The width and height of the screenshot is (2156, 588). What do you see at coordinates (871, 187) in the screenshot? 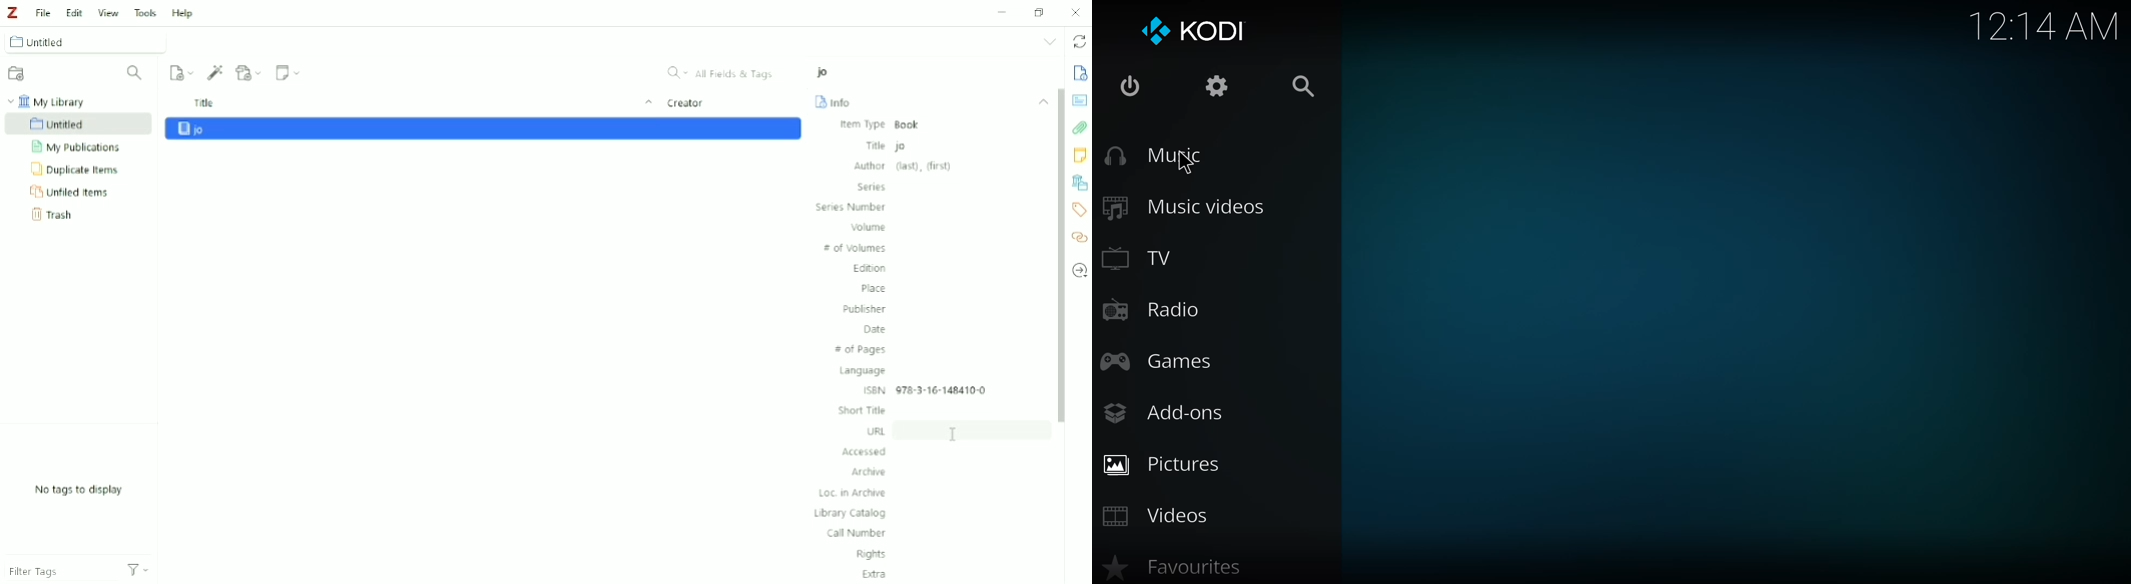
I see `Series` at bounding box center [871, 187].